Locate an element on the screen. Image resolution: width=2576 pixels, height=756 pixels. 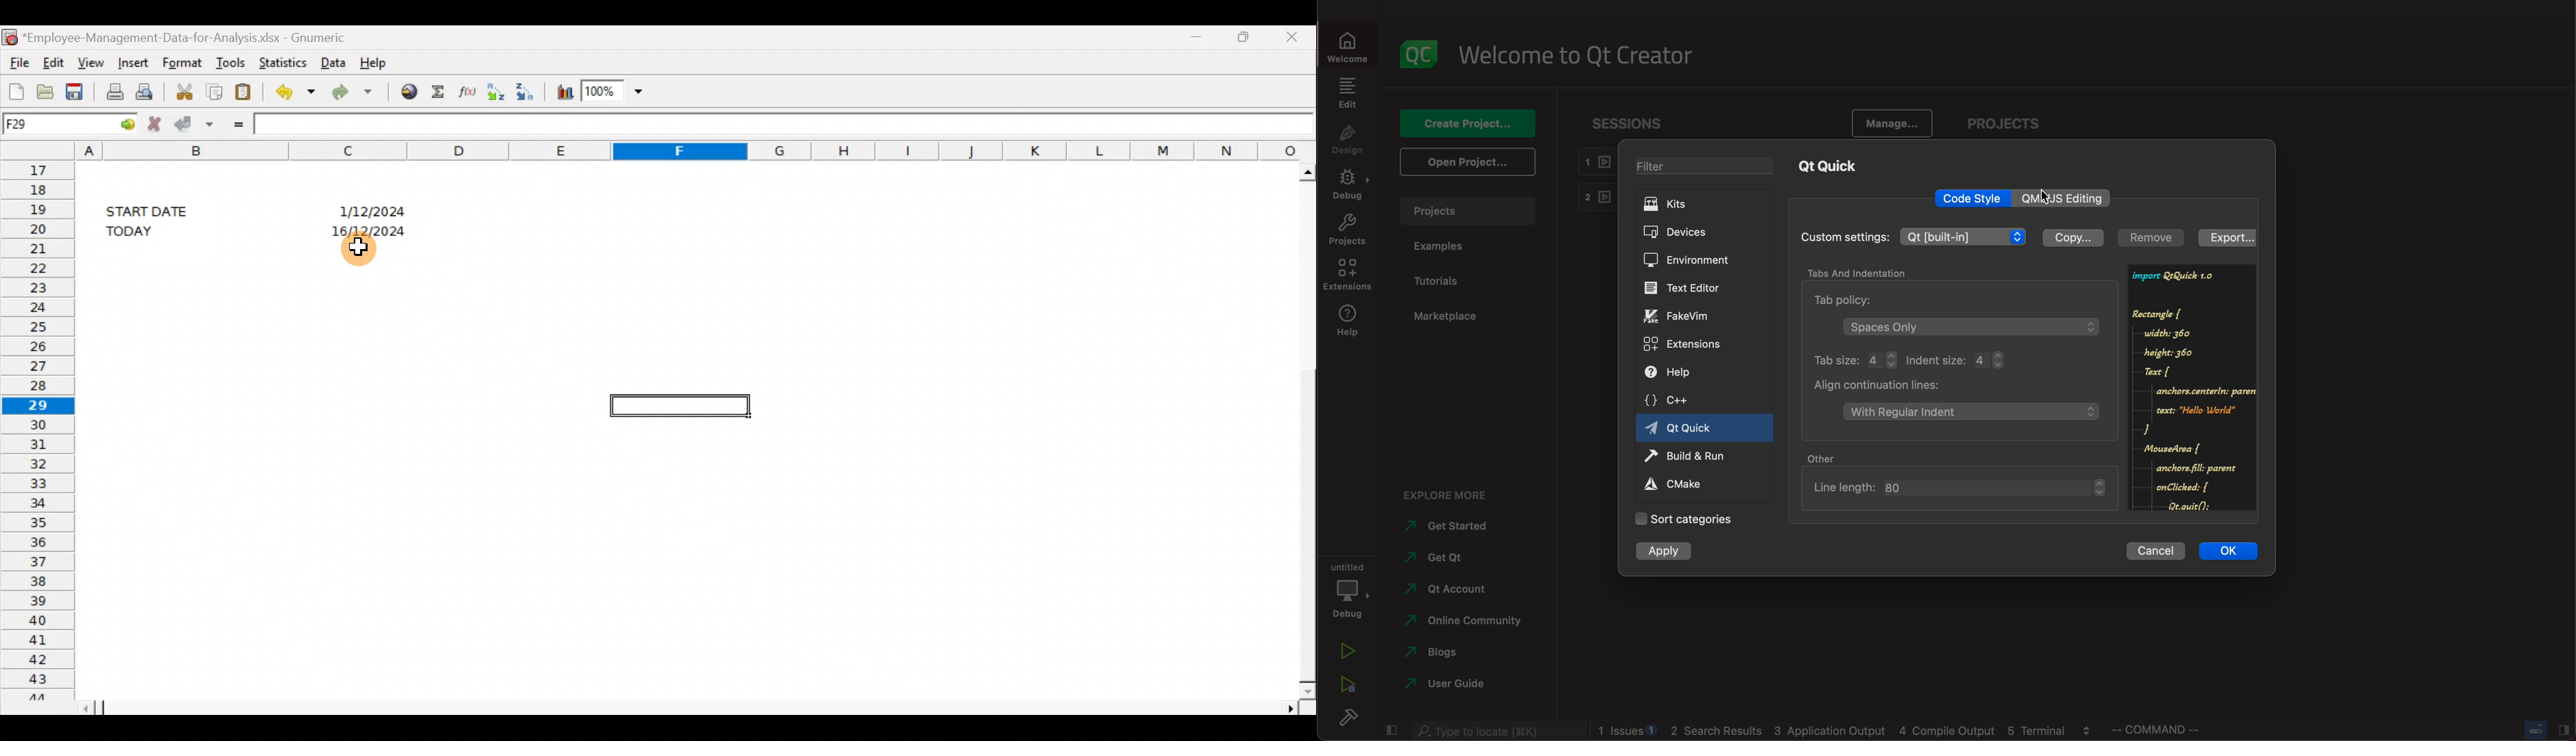
Print current file is located at coordinates (112, 91).